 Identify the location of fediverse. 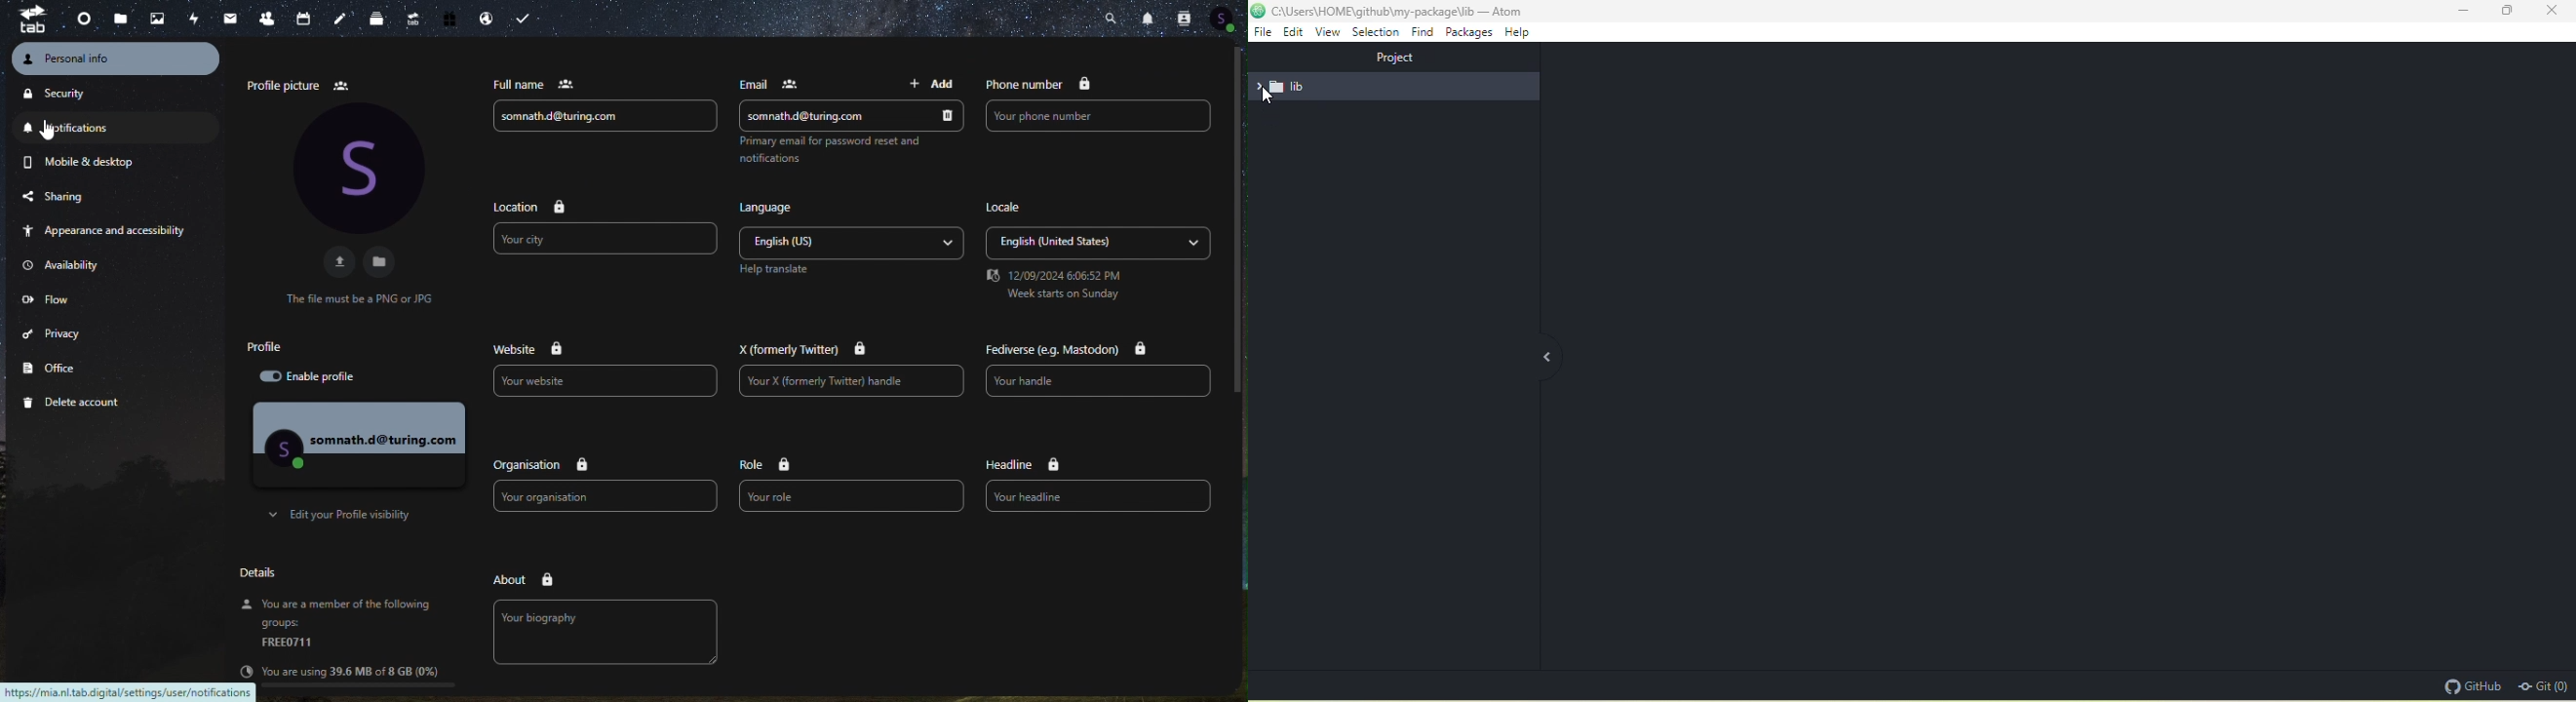
(1066, 350).